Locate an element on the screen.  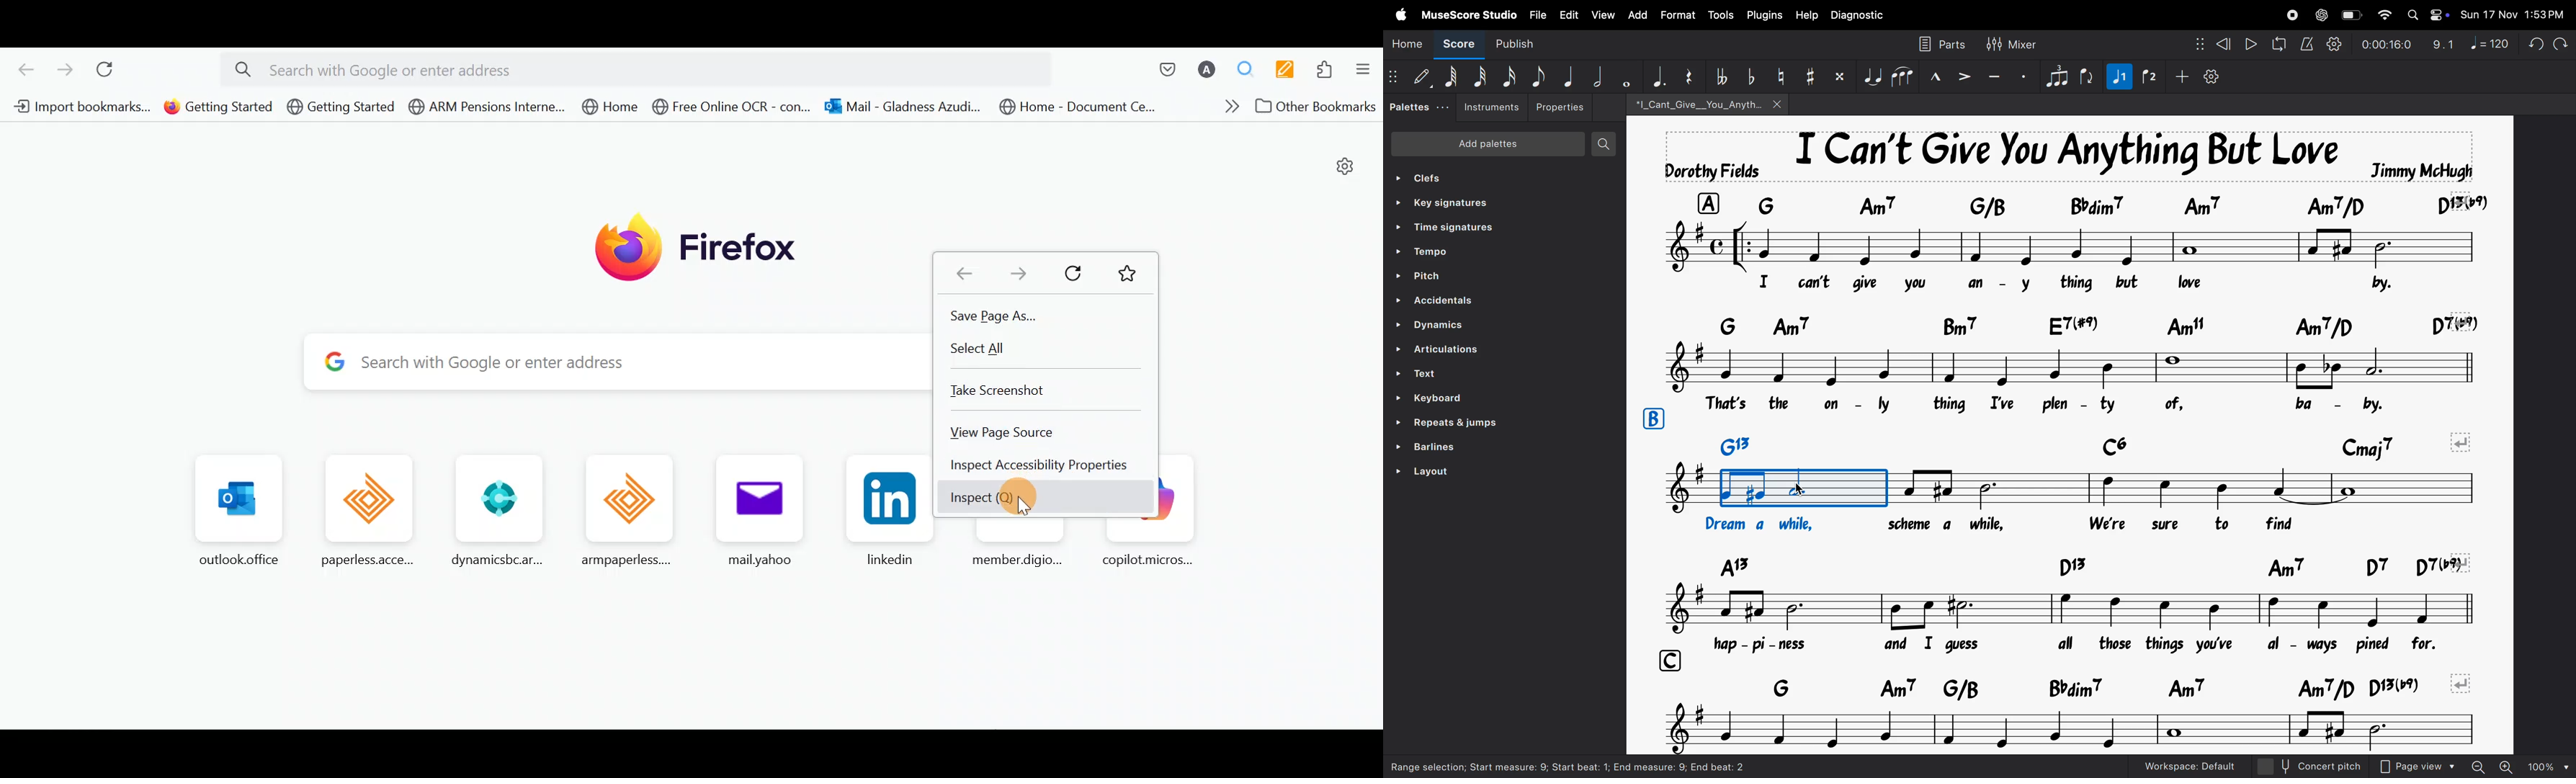
loopback is located at coordinates (2279, 44).